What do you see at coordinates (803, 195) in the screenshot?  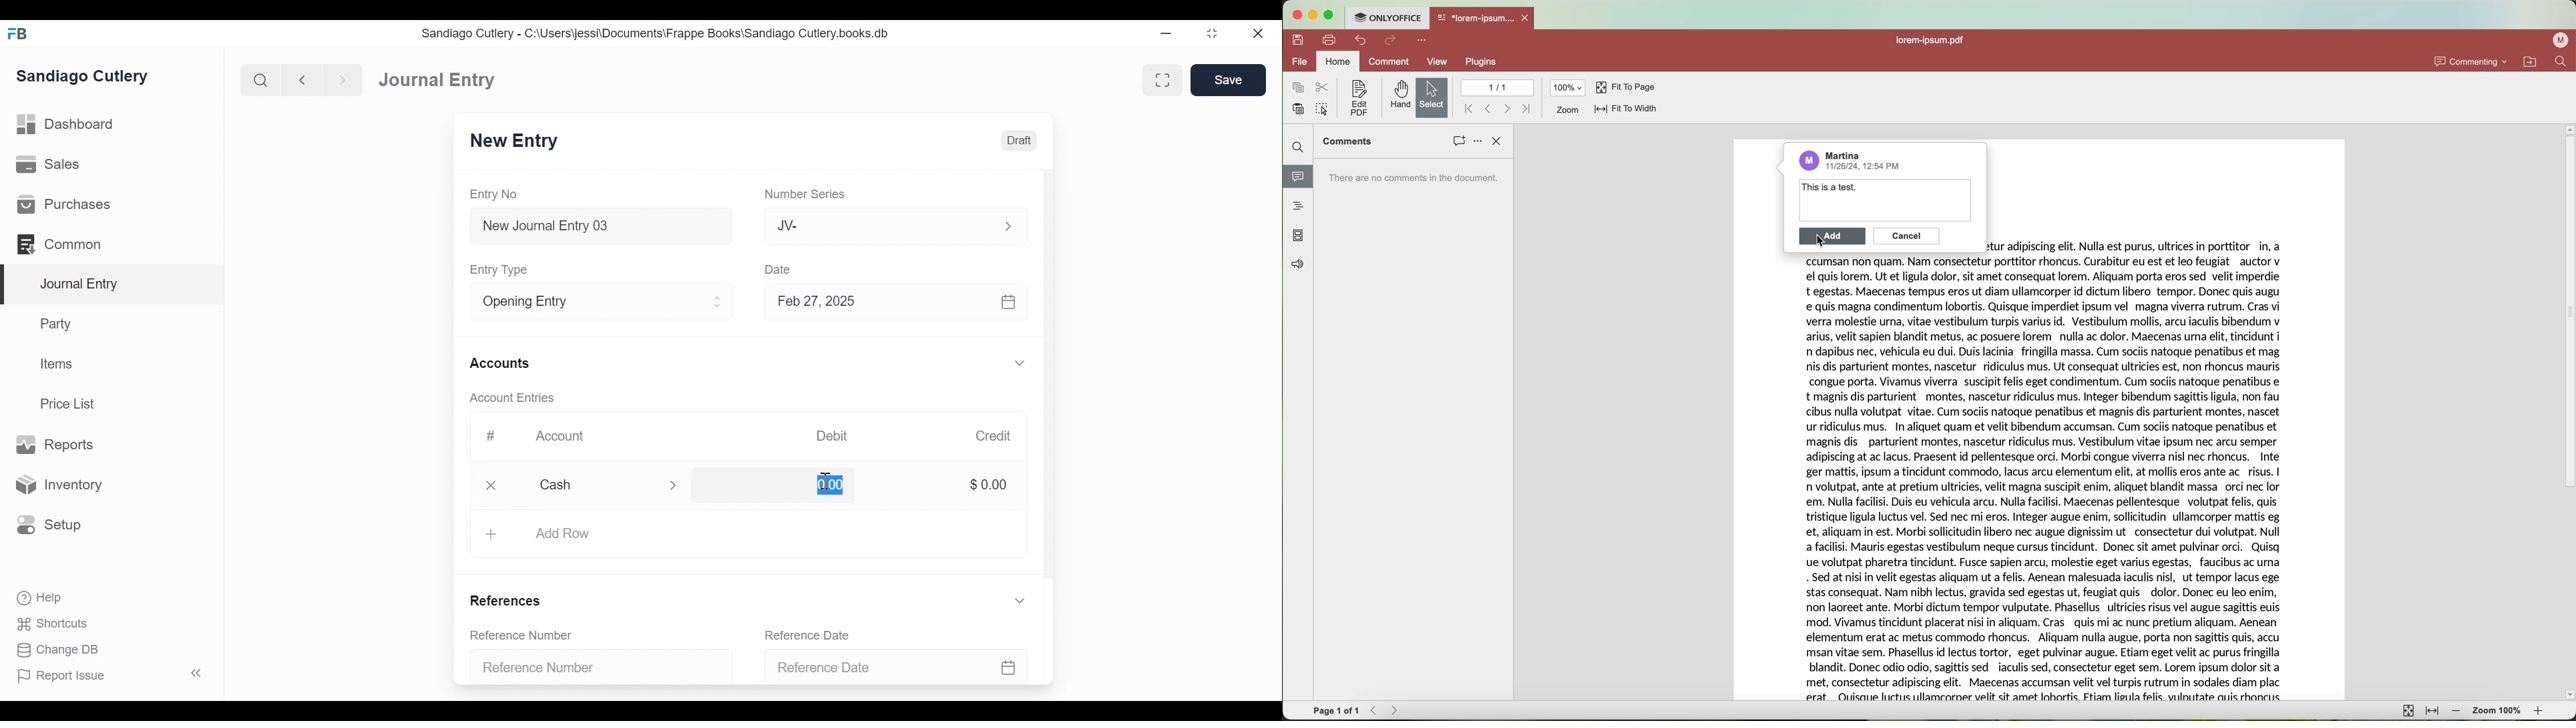 I see `Number Series` at bounding box center [803, 195].